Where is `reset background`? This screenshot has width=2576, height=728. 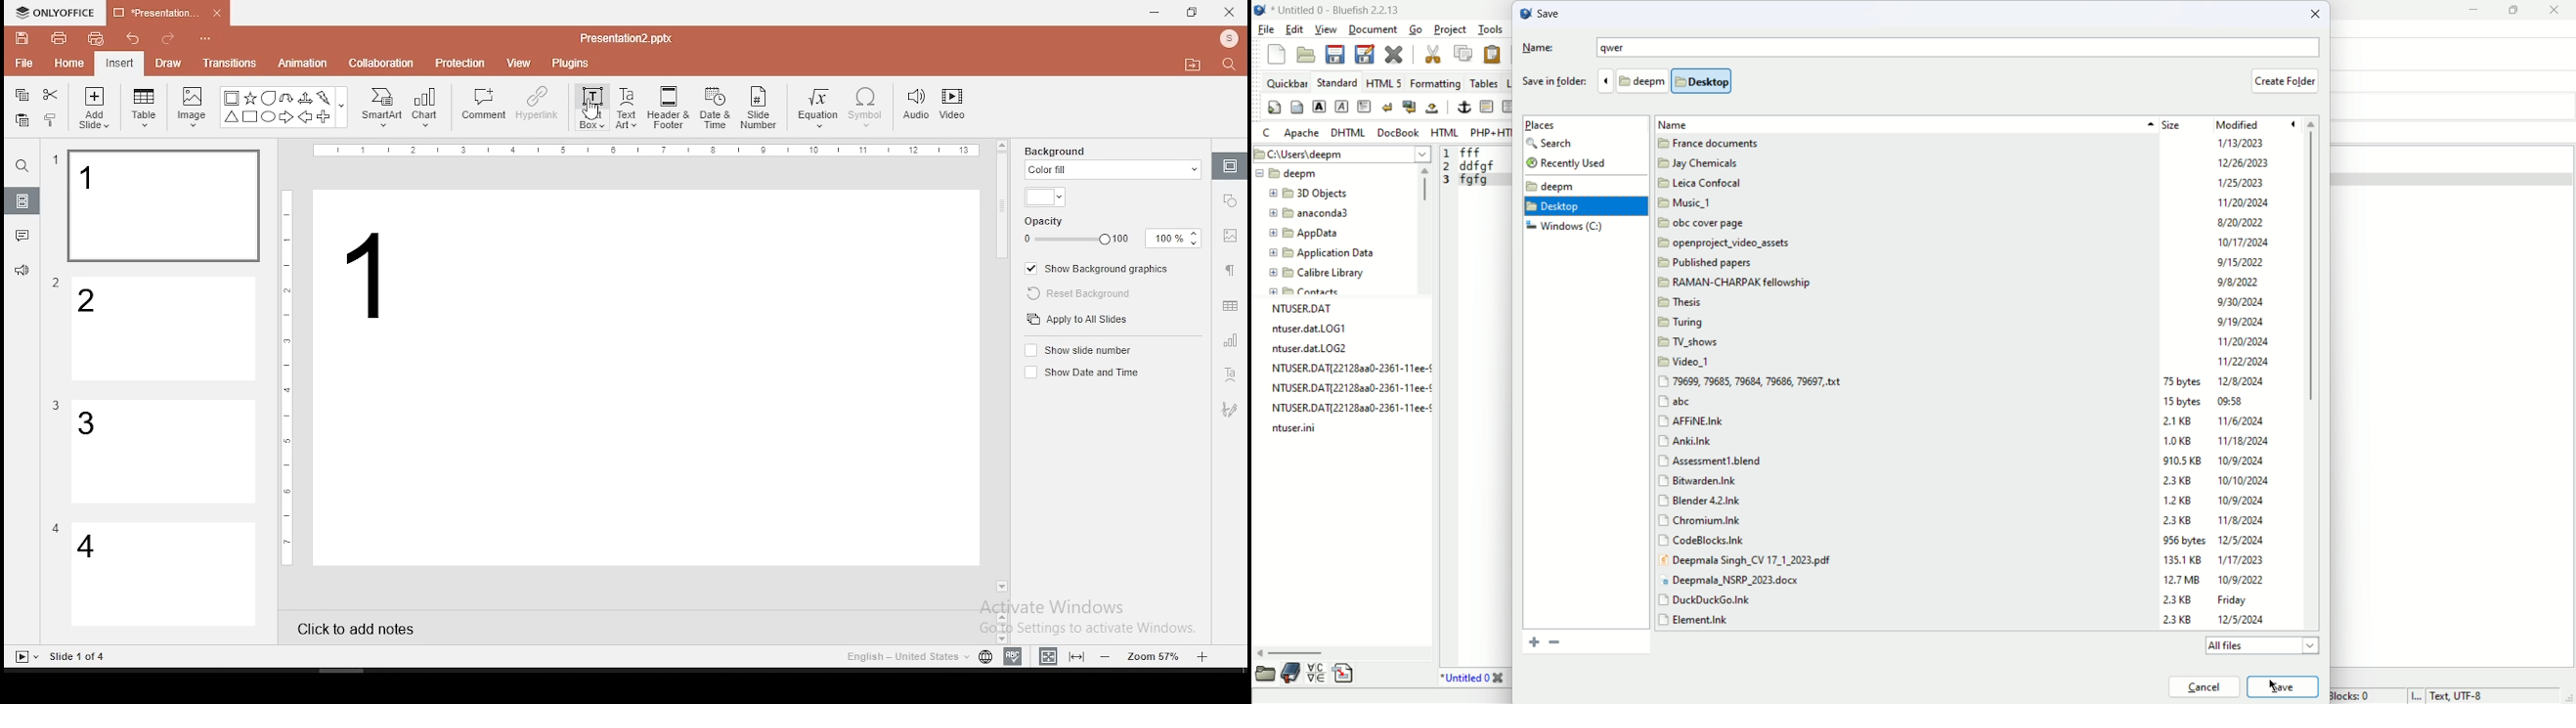
reset background is located at coordinates (1076, 294).